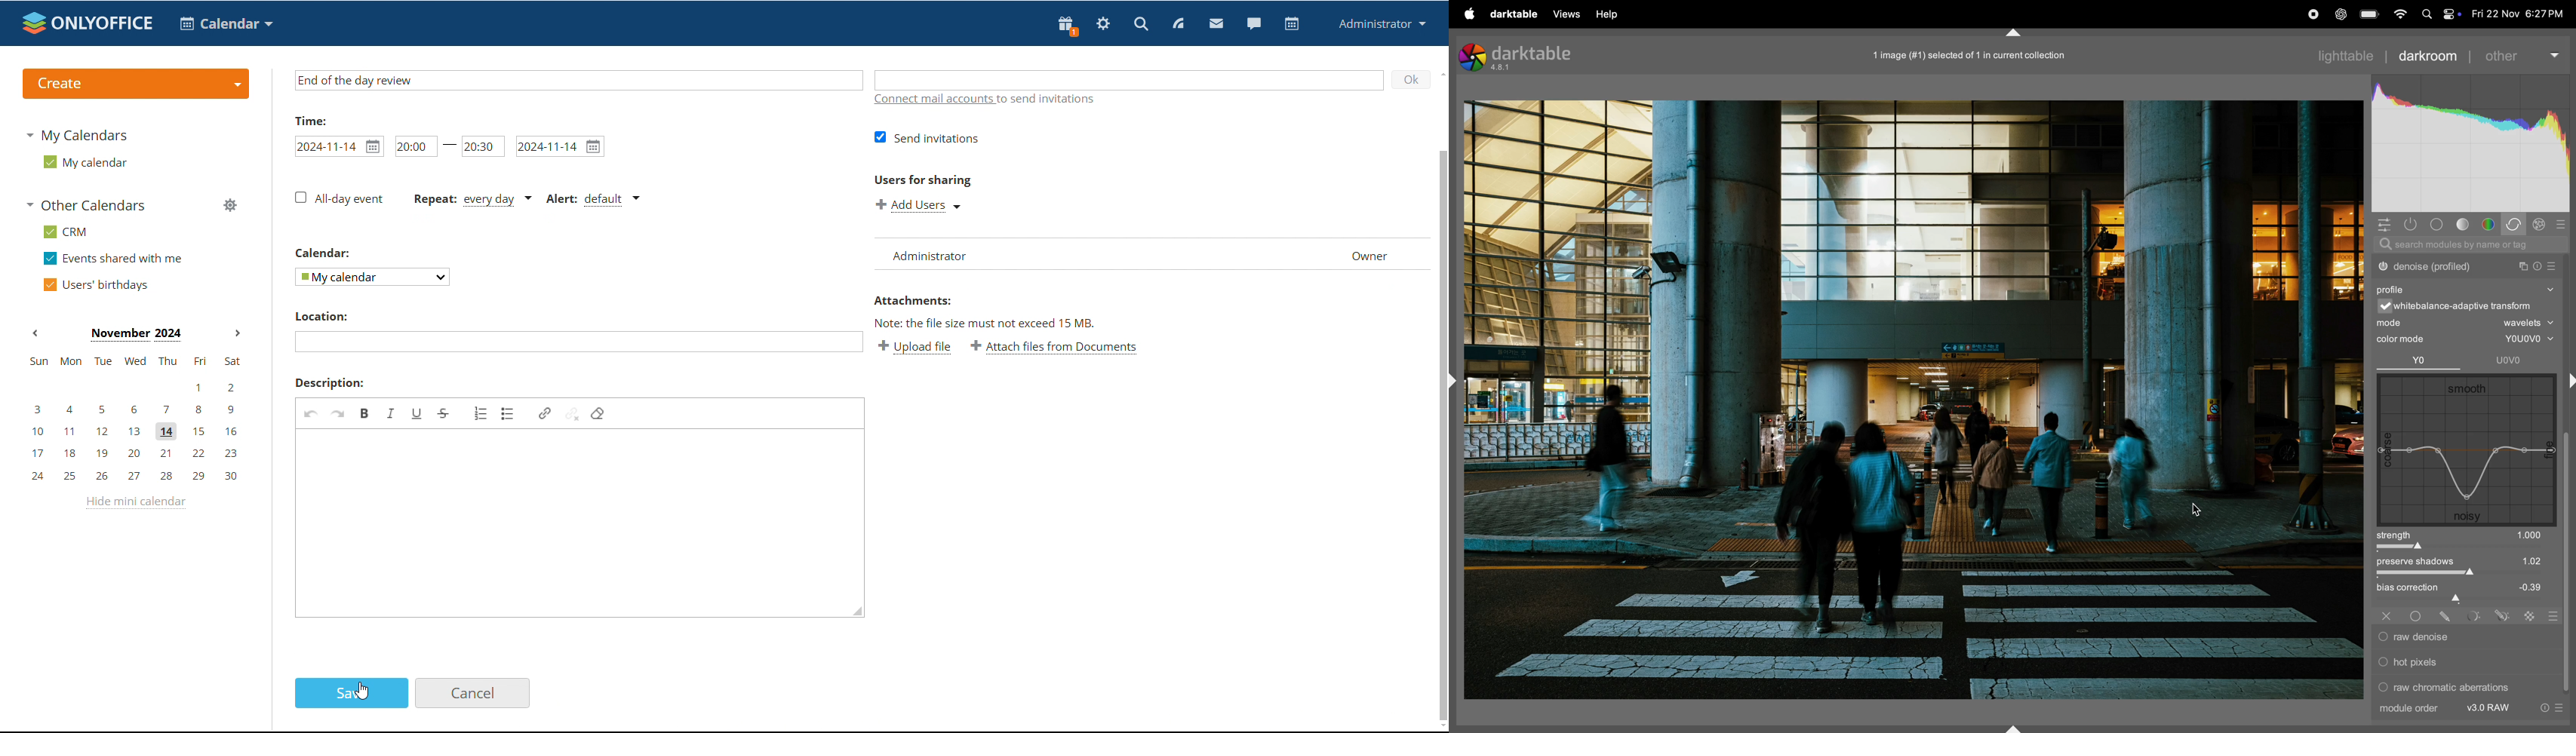 Image resolution: width=2576 pixels, height=756 pixels. Describe the element at coordinates (2561, 225) in the screenshot. I see `presets` at that location.